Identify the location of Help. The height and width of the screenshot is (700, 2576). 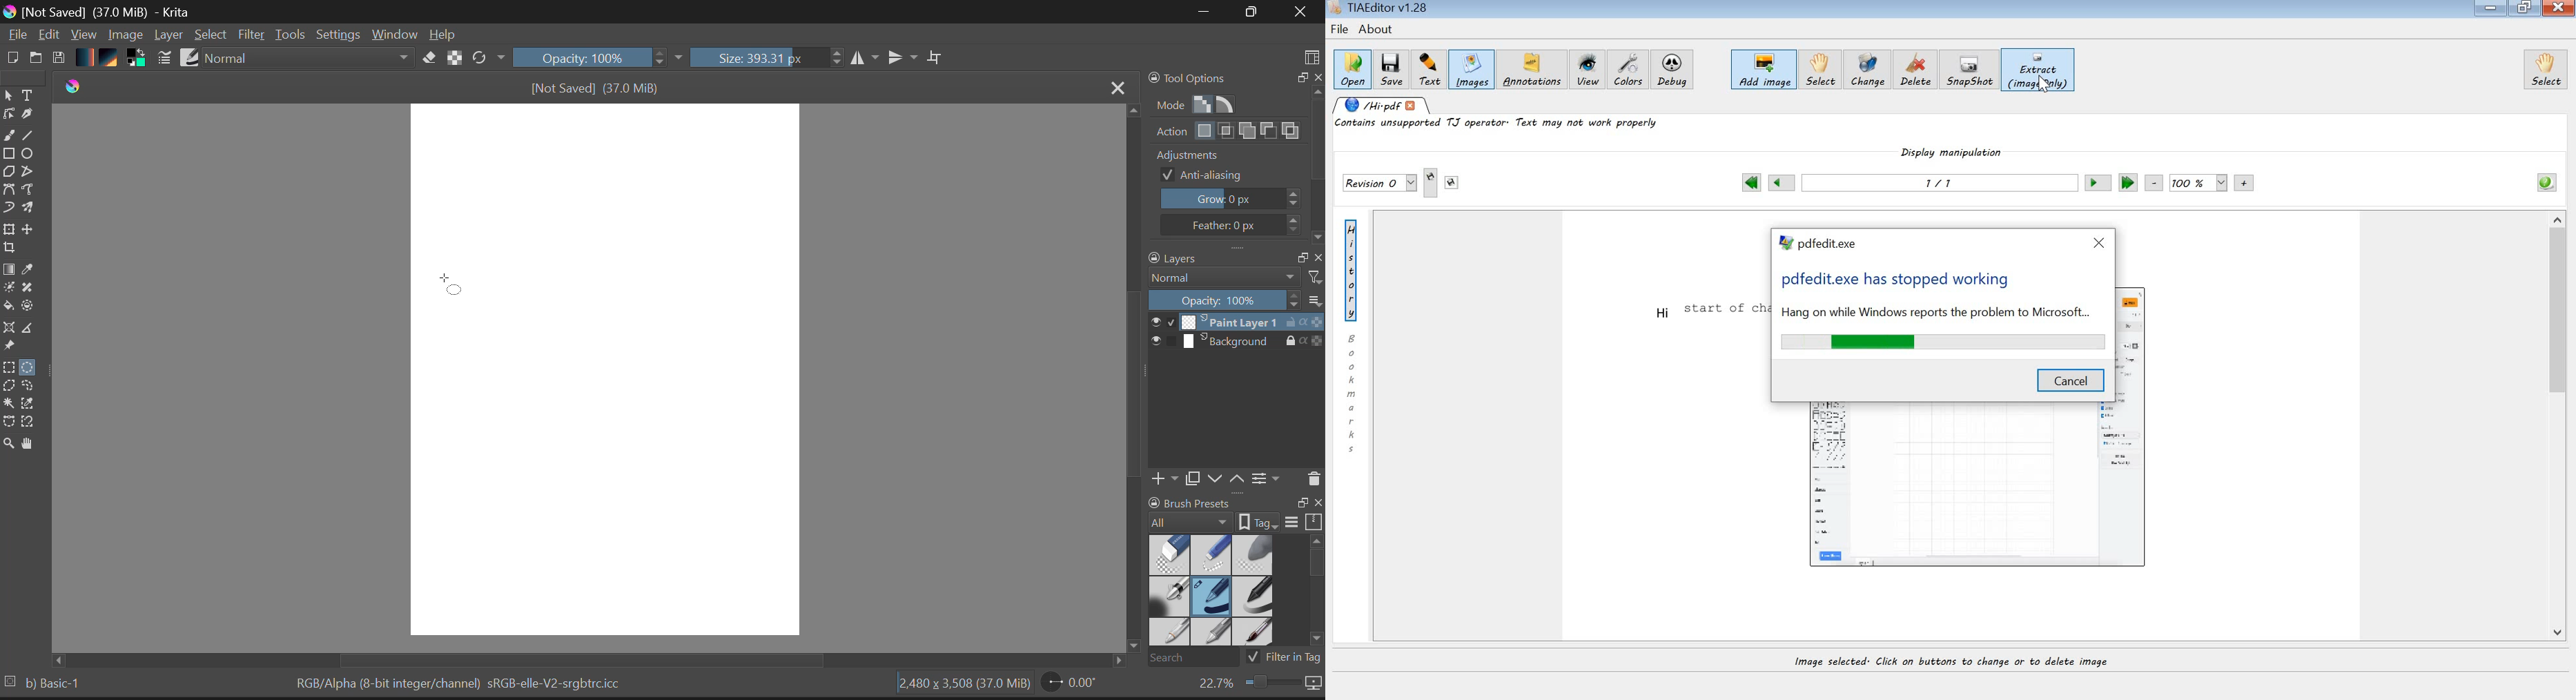
(443, 34).